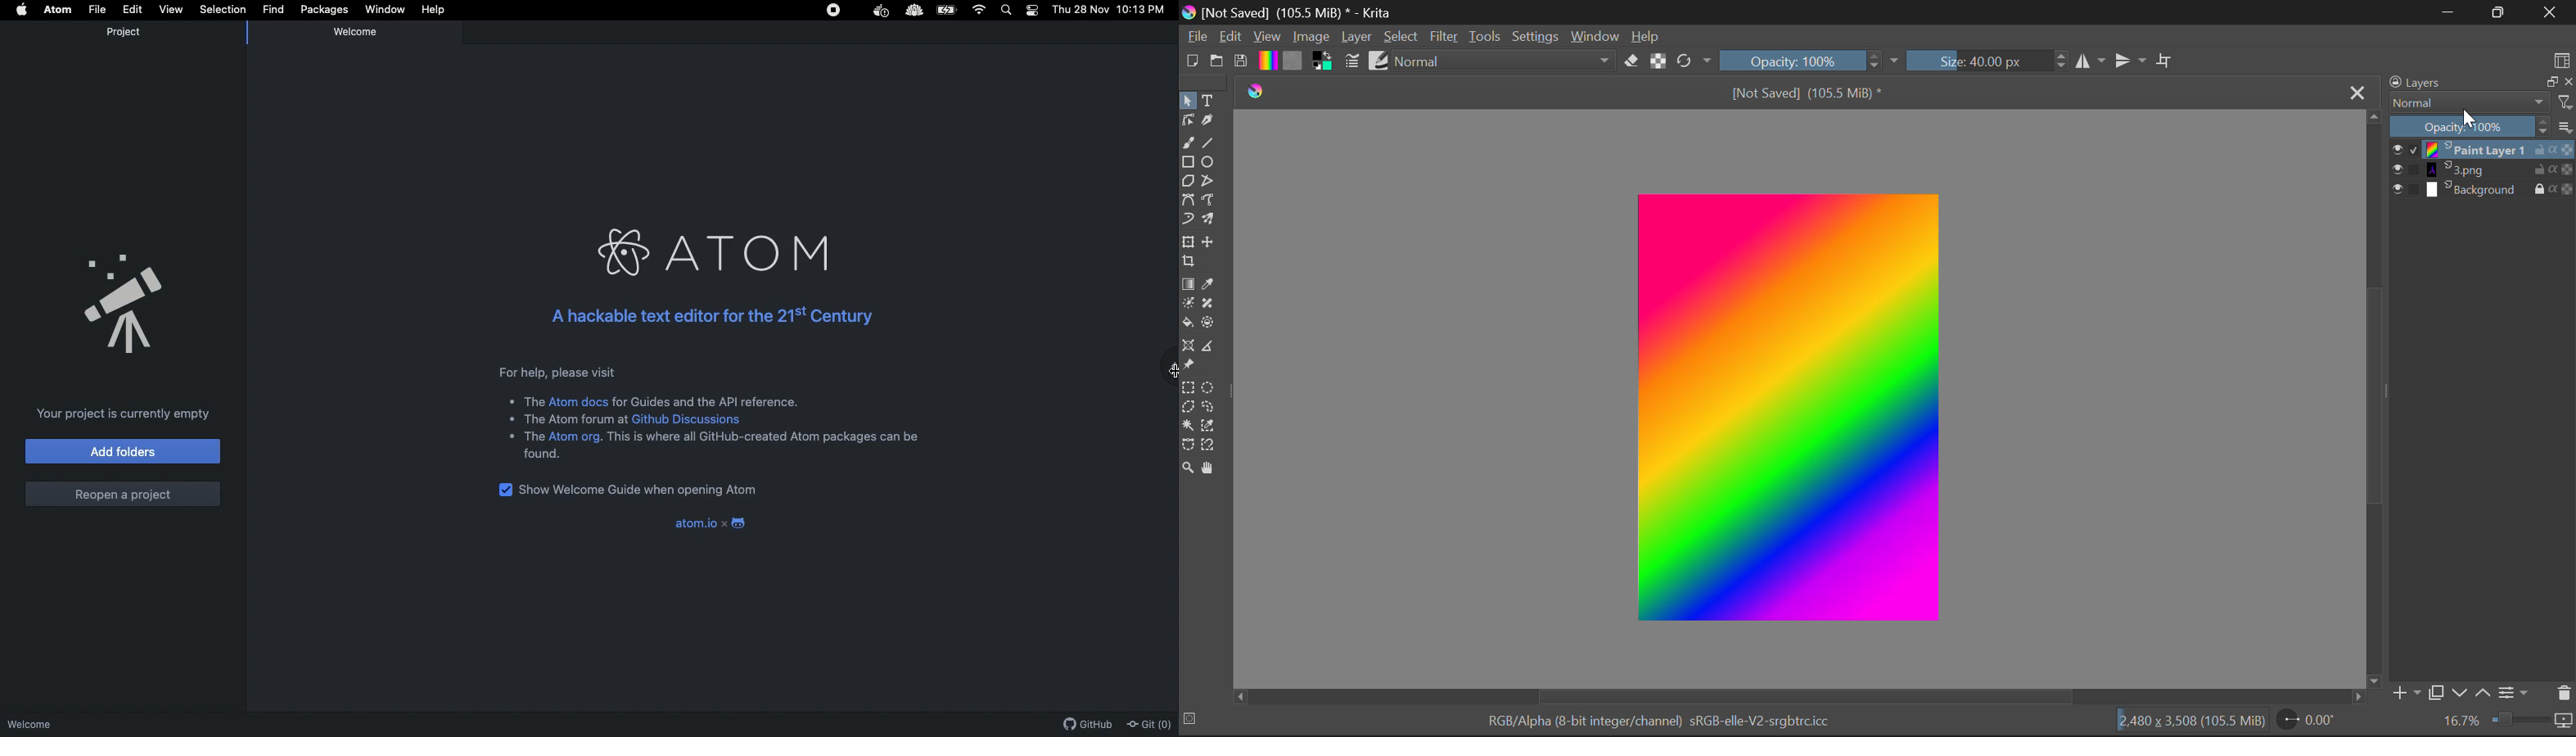 Image resolution: width=2576 pixels, height=756 pixels. I want to click on Freehand, so click(1189, 143).